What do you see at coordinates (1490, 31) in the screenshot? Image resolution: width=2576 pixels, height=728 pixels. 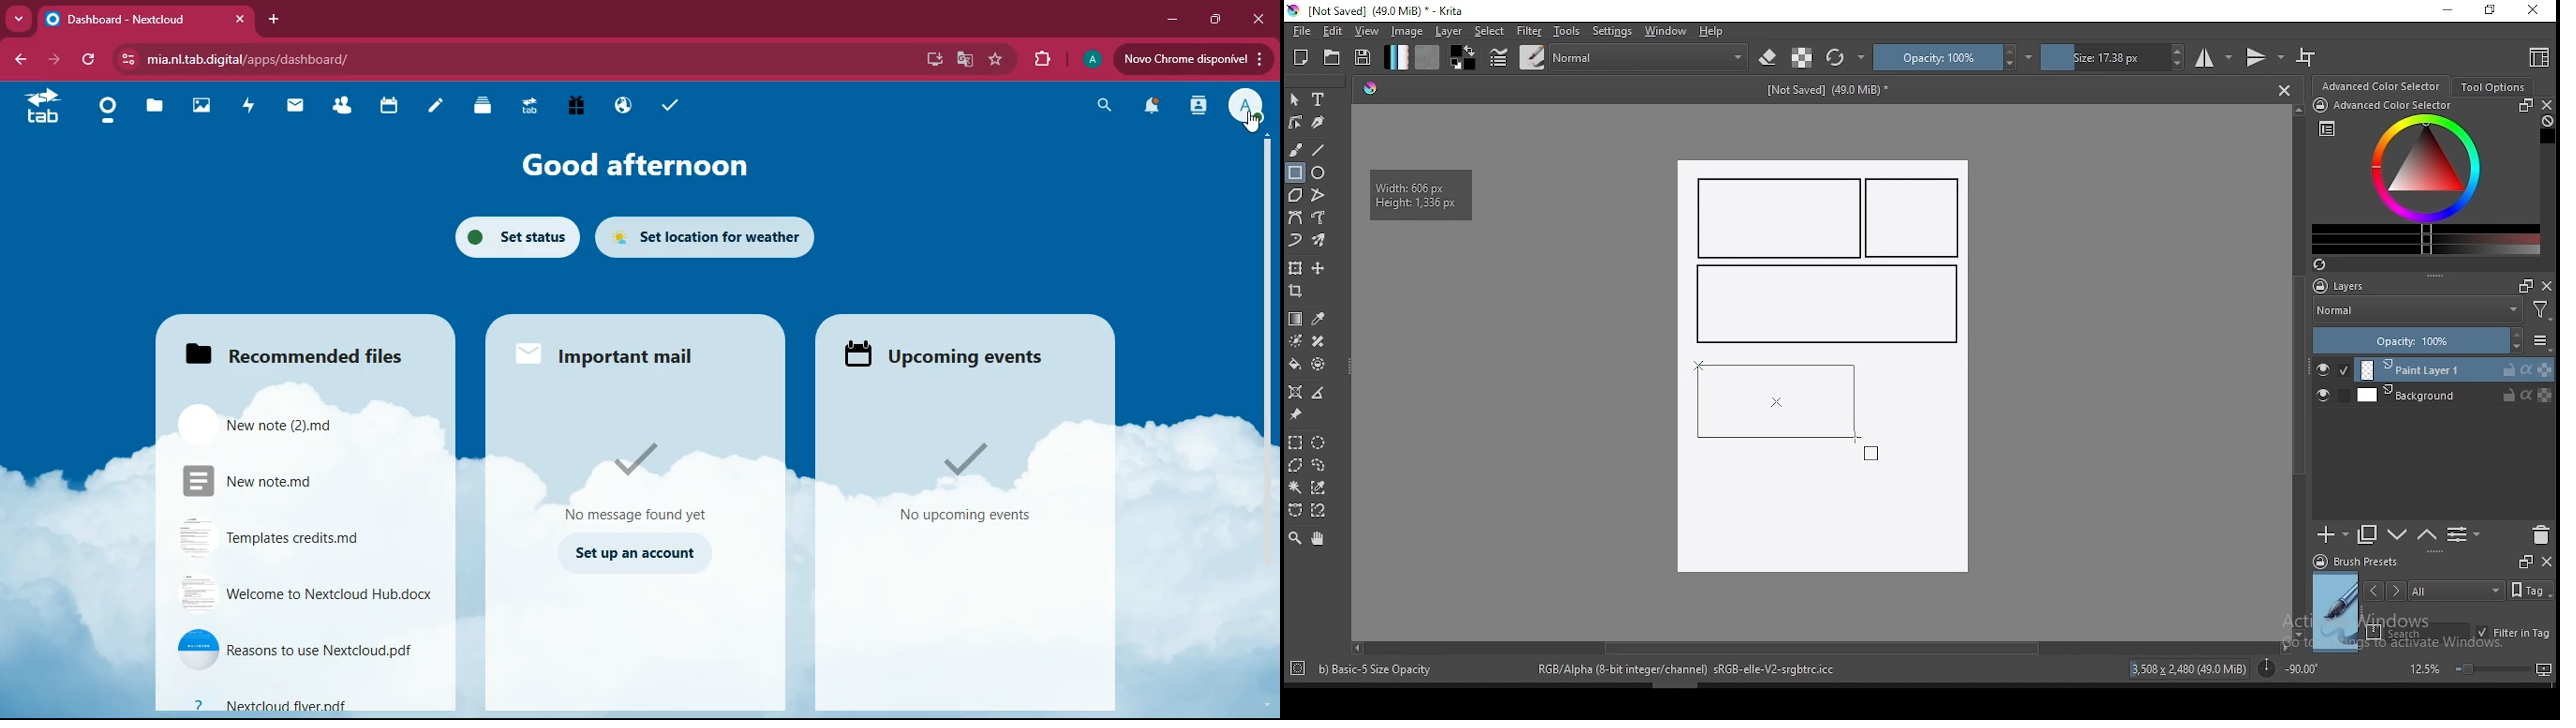 I see `select` at bounding box center [1490, 31].